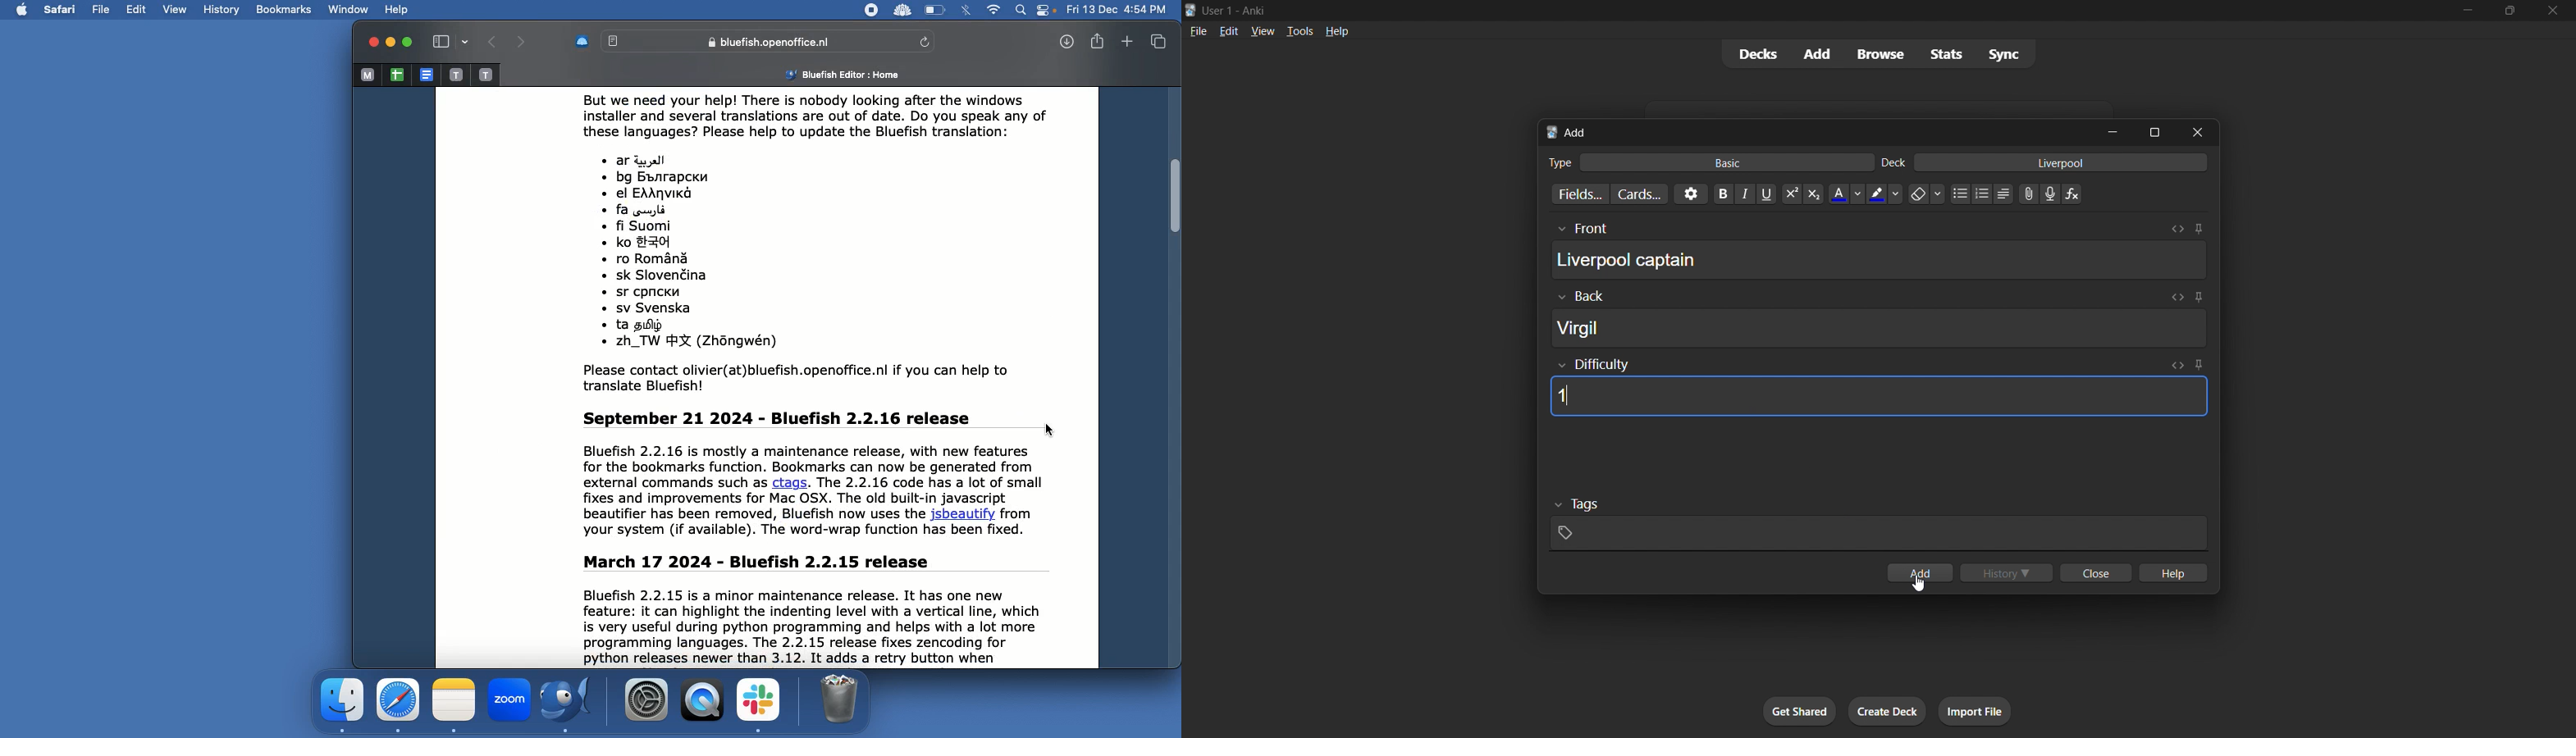 The width and height of the screenshot is (2576, 756). What do you see at coordinates (1792, 194) in the screenshot?
I see `Superscript` at bounding box center [1792, 194].